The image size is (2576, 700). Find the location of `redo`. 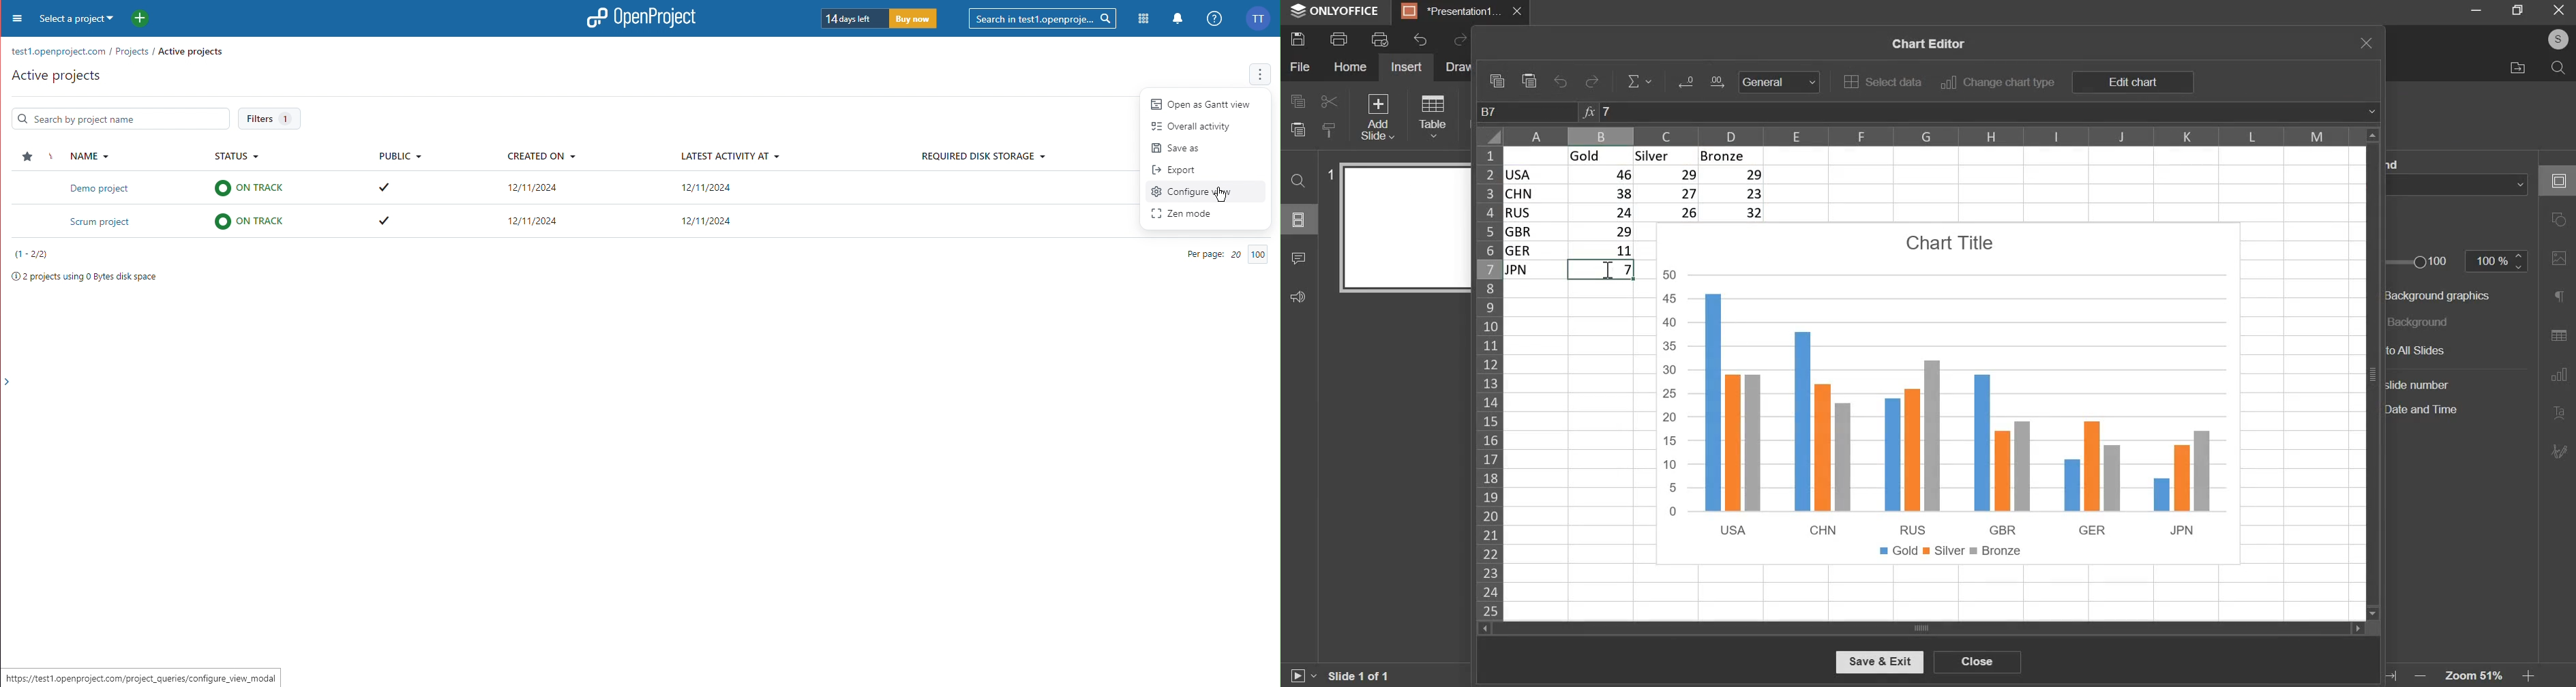

redo is located at coordinates (1594, 81).